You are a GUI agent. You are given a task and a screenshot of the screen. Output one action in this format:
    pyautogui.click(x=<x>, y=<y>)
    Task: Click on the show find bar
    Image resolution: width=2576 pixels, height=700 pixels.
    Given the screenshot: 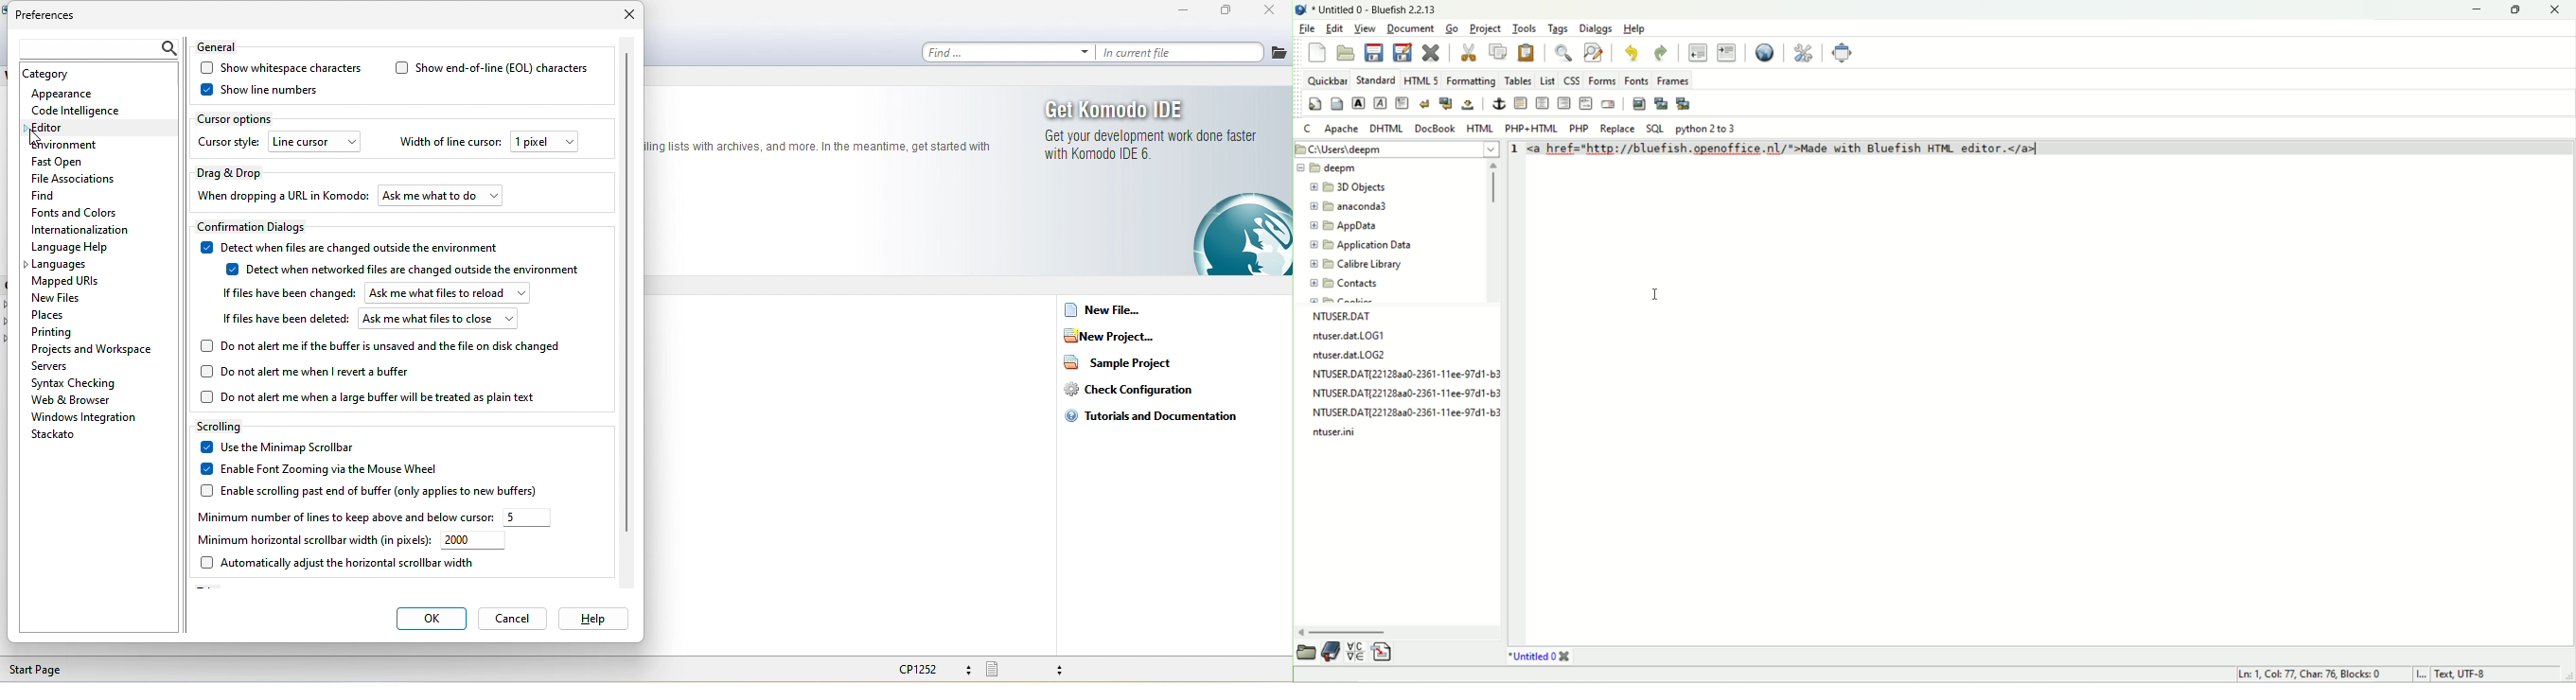 What is the action you would take?
    pyautogui.click(x=1567, y=52)
    